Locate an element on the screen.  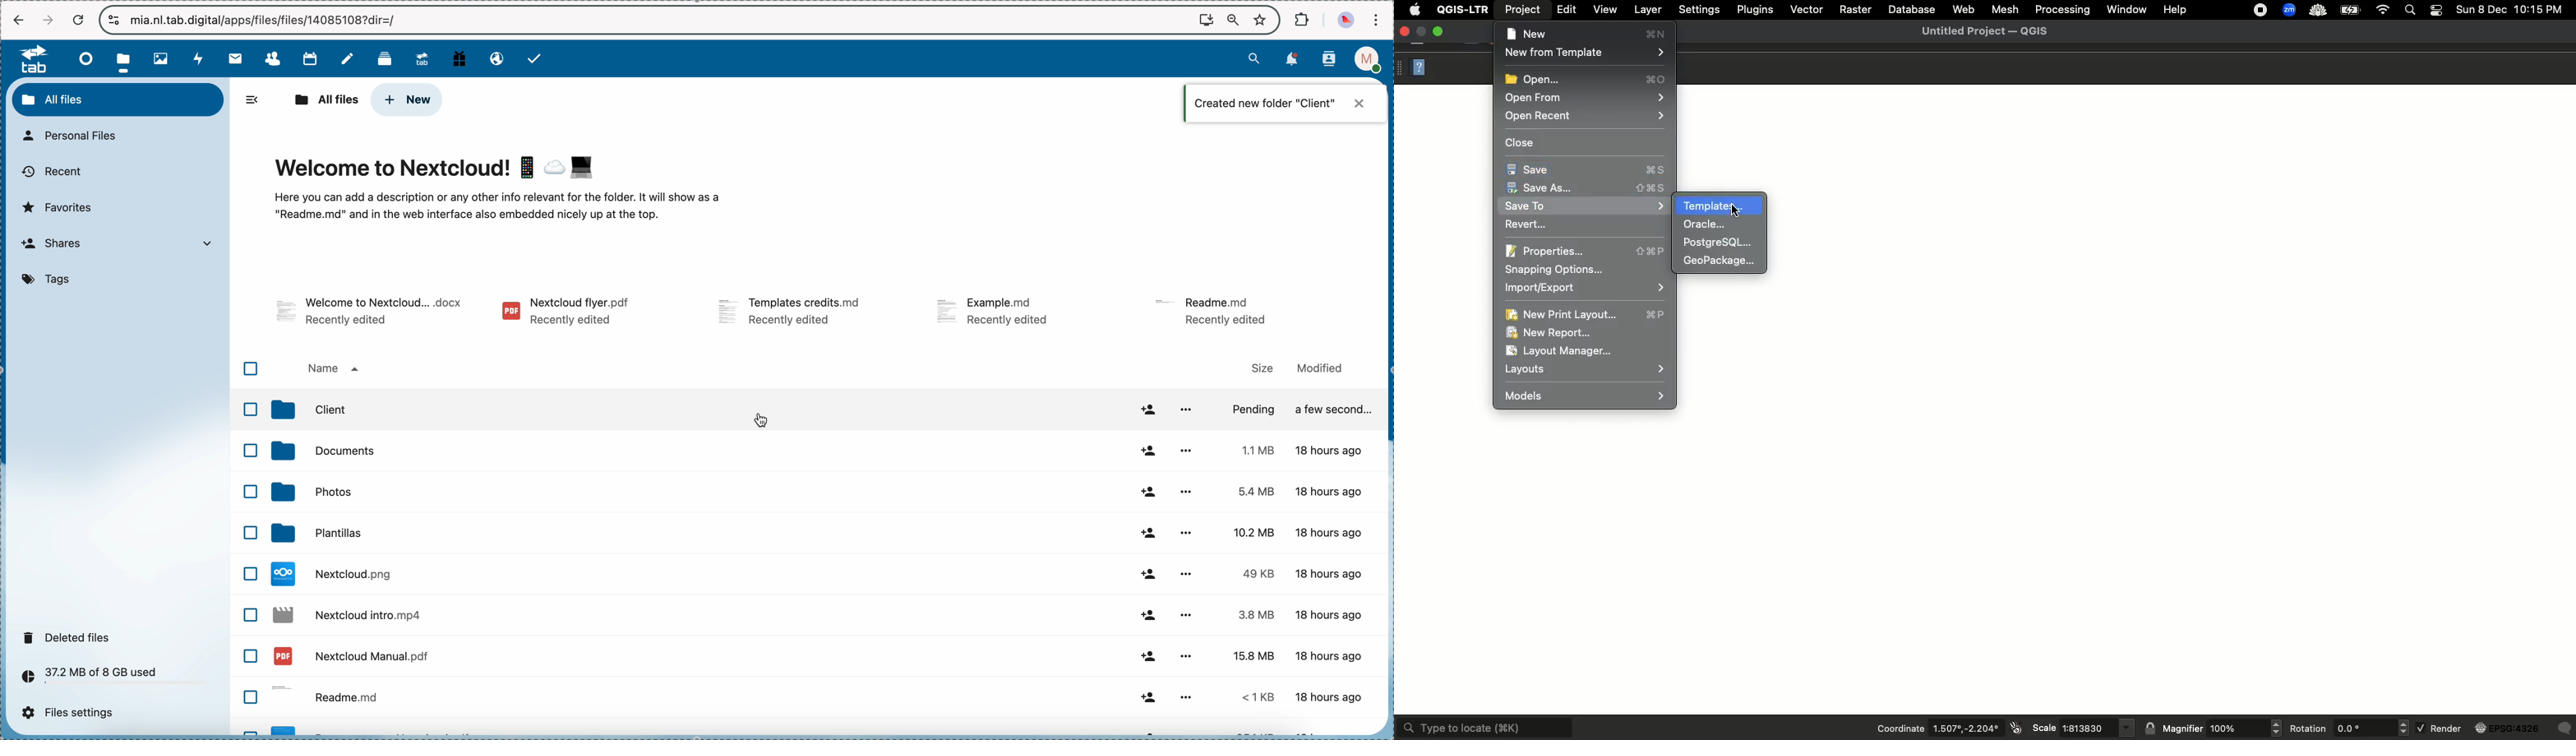
documents is located at coordinates (692, 409).